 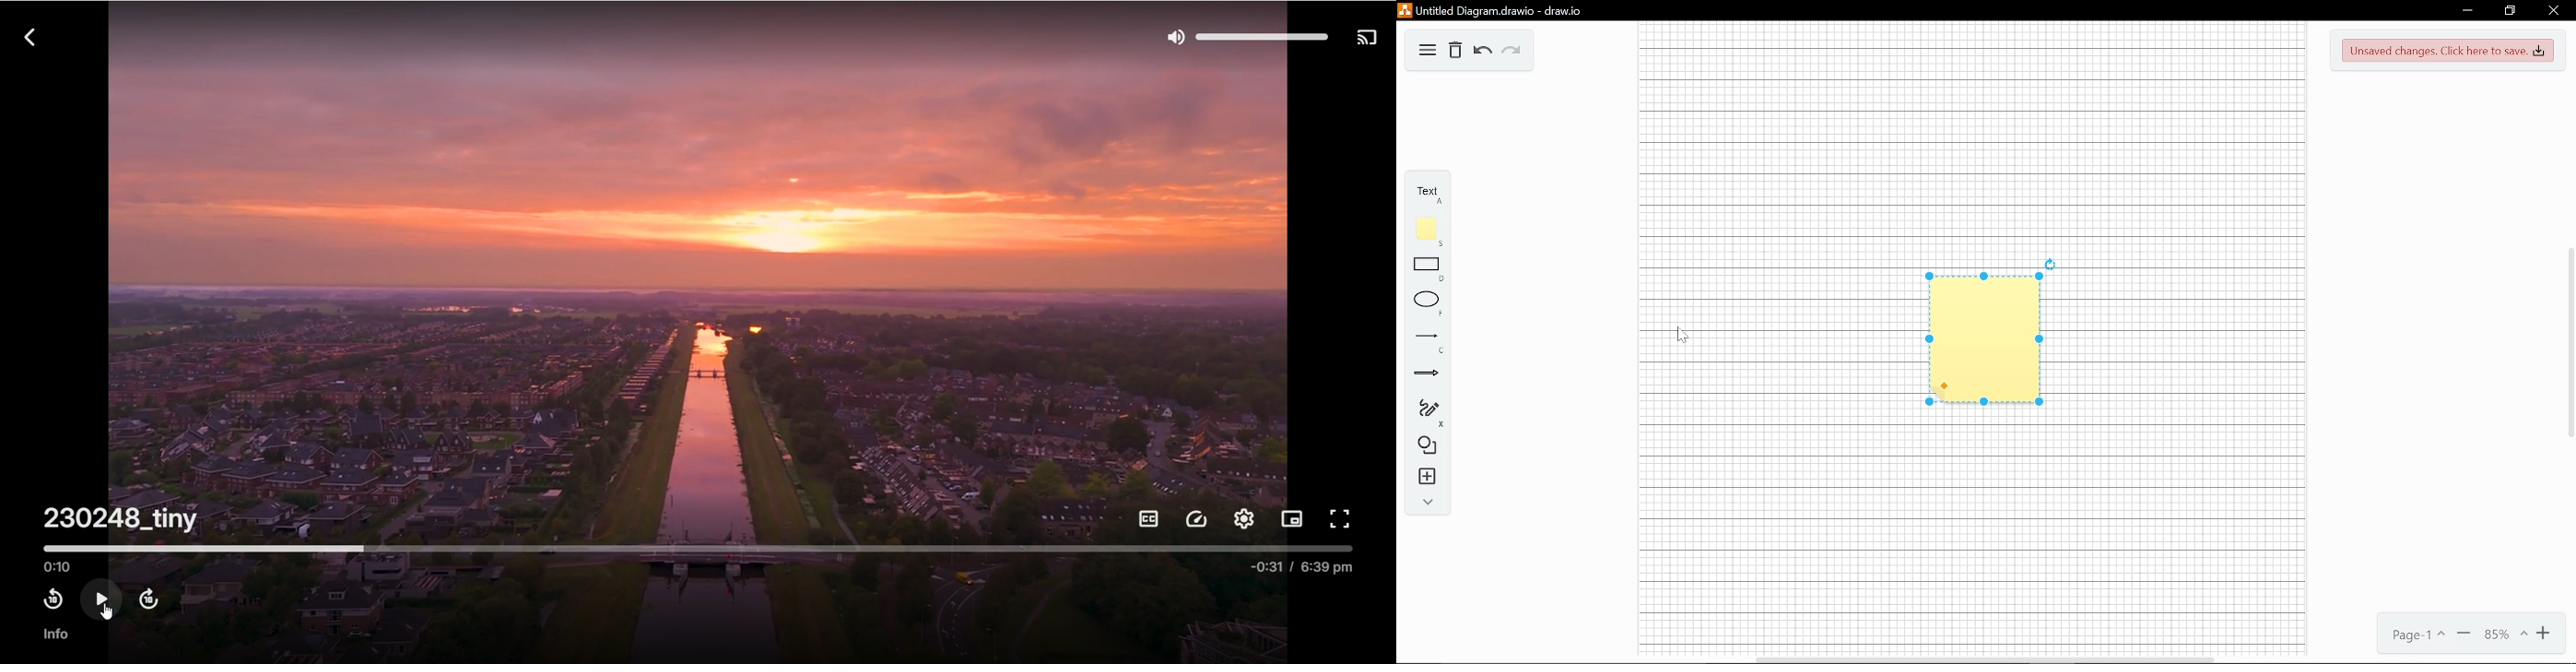 What do you see at coordinates (1428, 337) in the screenshot?
I see `Line` at bounding box center [1428, 337].